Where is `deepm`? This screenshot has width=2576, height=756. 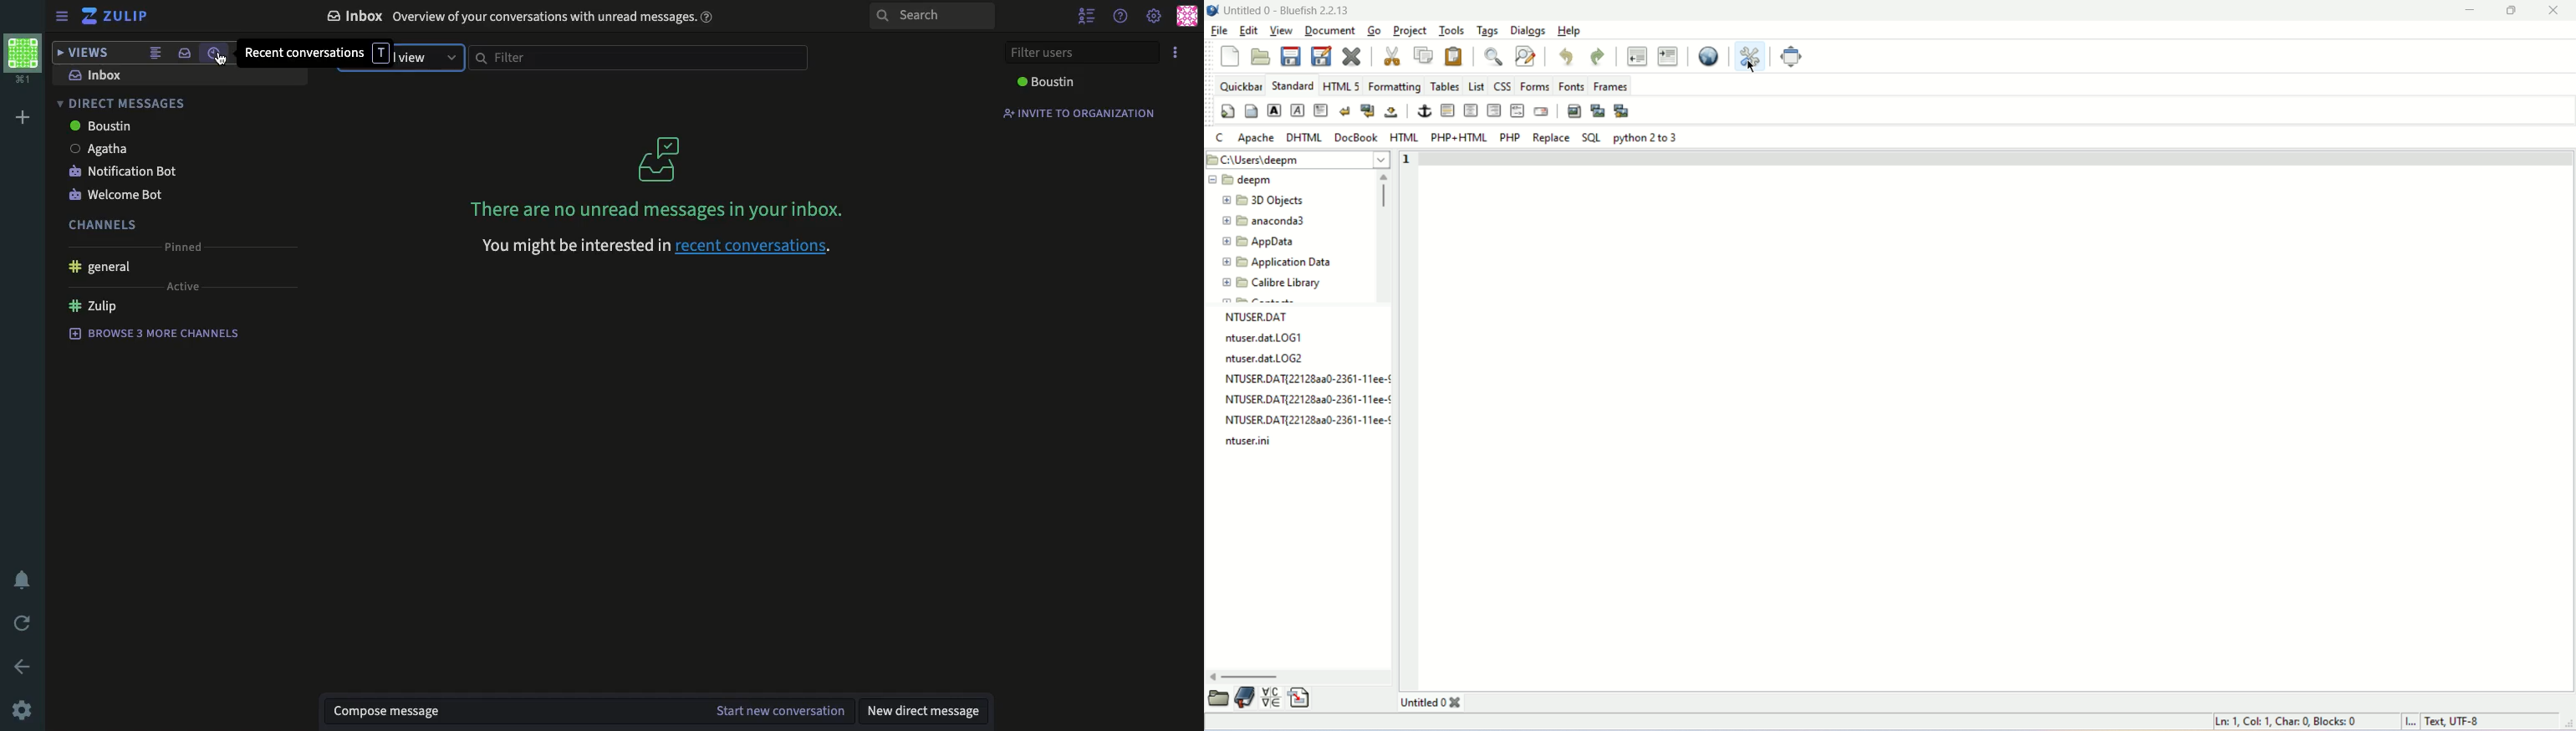 deepm is located at coordinates (1258, 182).